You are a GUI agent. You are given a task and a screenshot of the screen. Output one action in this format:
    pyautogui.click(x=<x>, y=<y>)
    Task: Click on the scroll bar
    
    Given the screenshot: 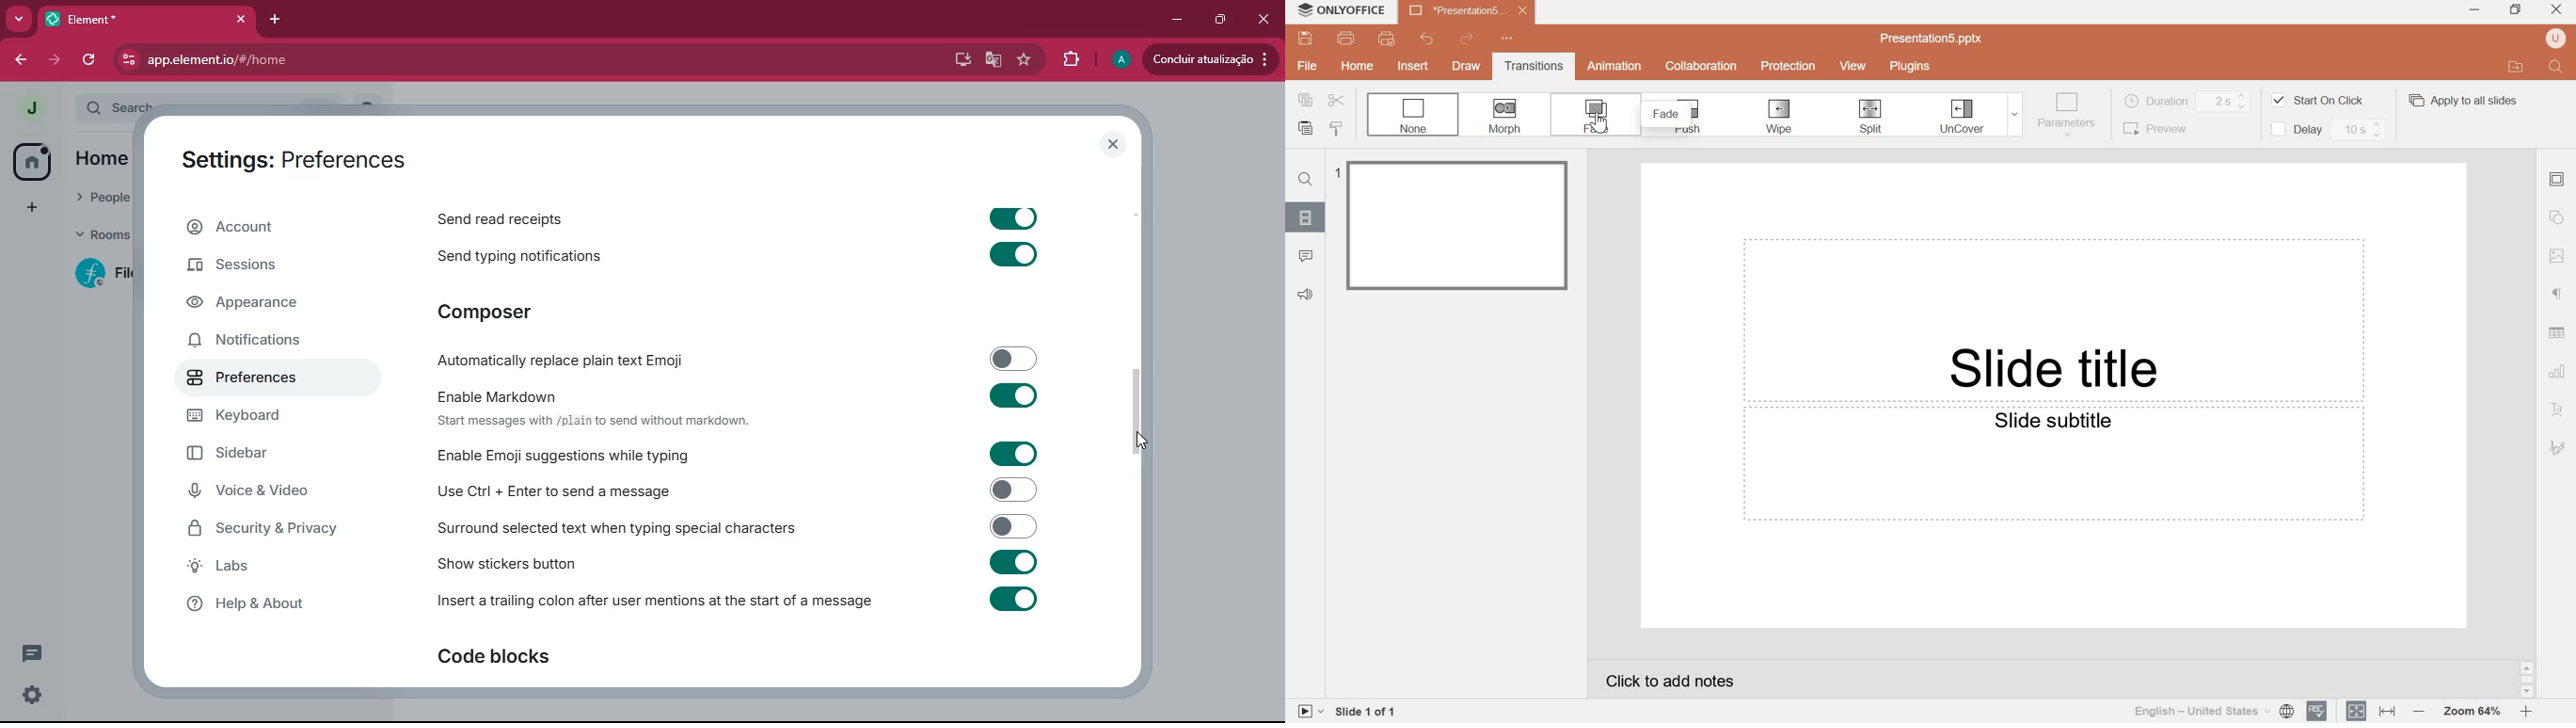 What is the action you would take?
    pyautogui.click(x=1135, y=406)
    